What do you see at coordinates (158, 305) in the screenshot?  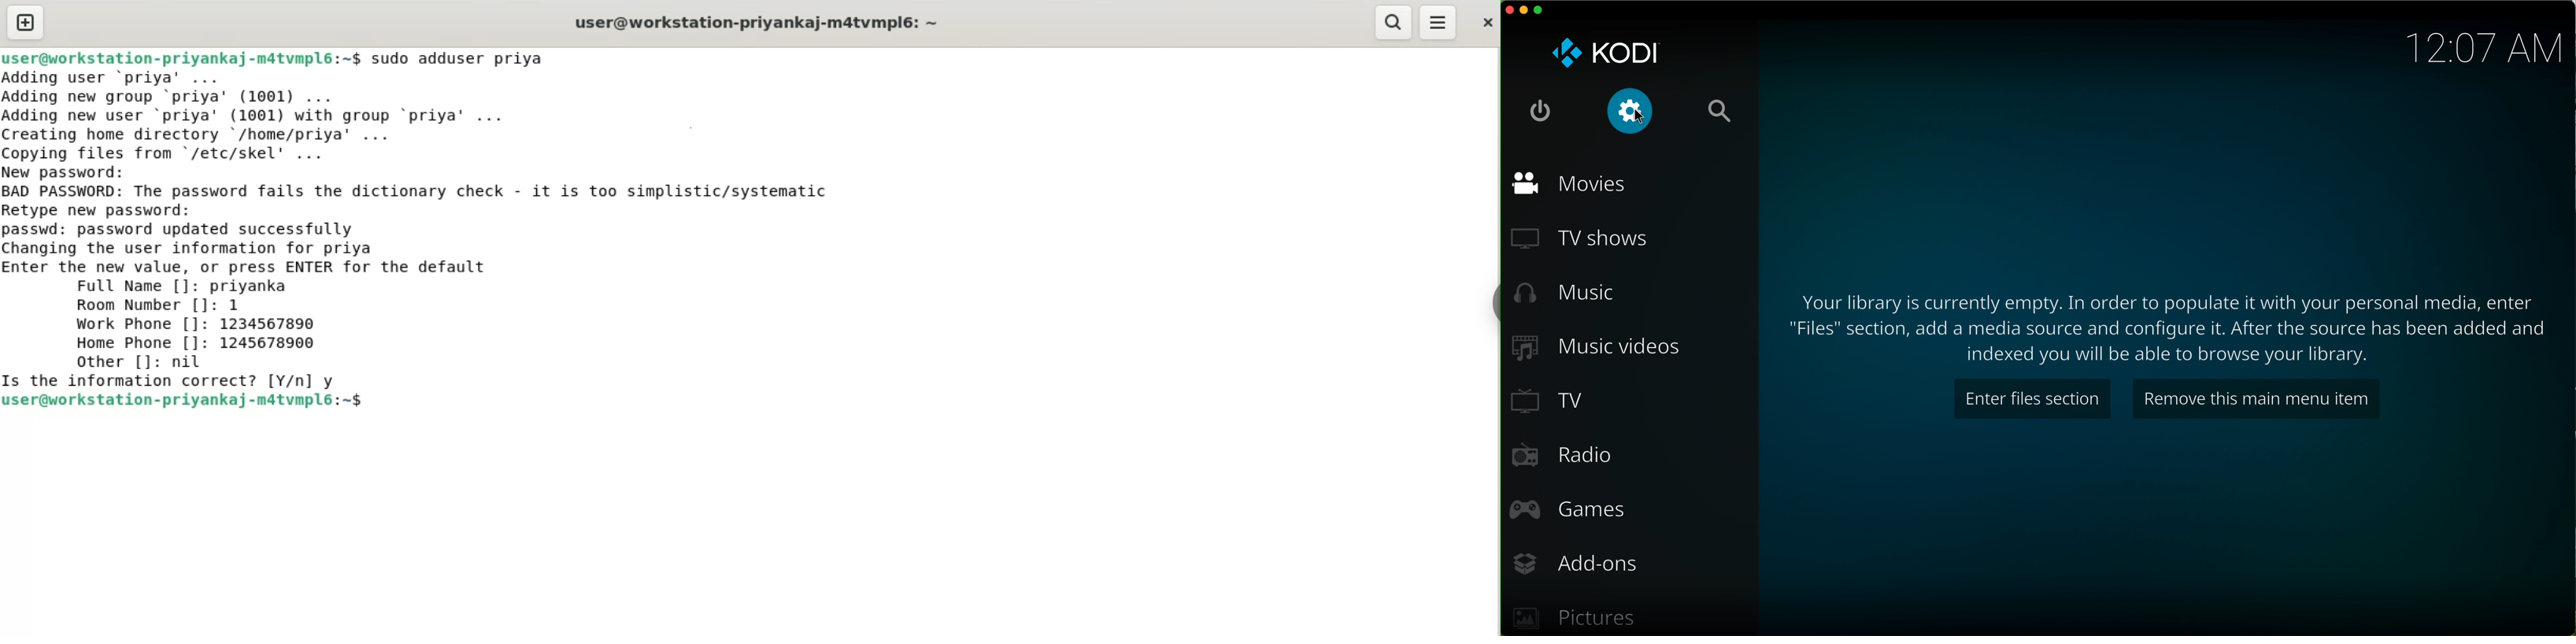 I see `Room Number []: 1` at bounding box center [158, 305].